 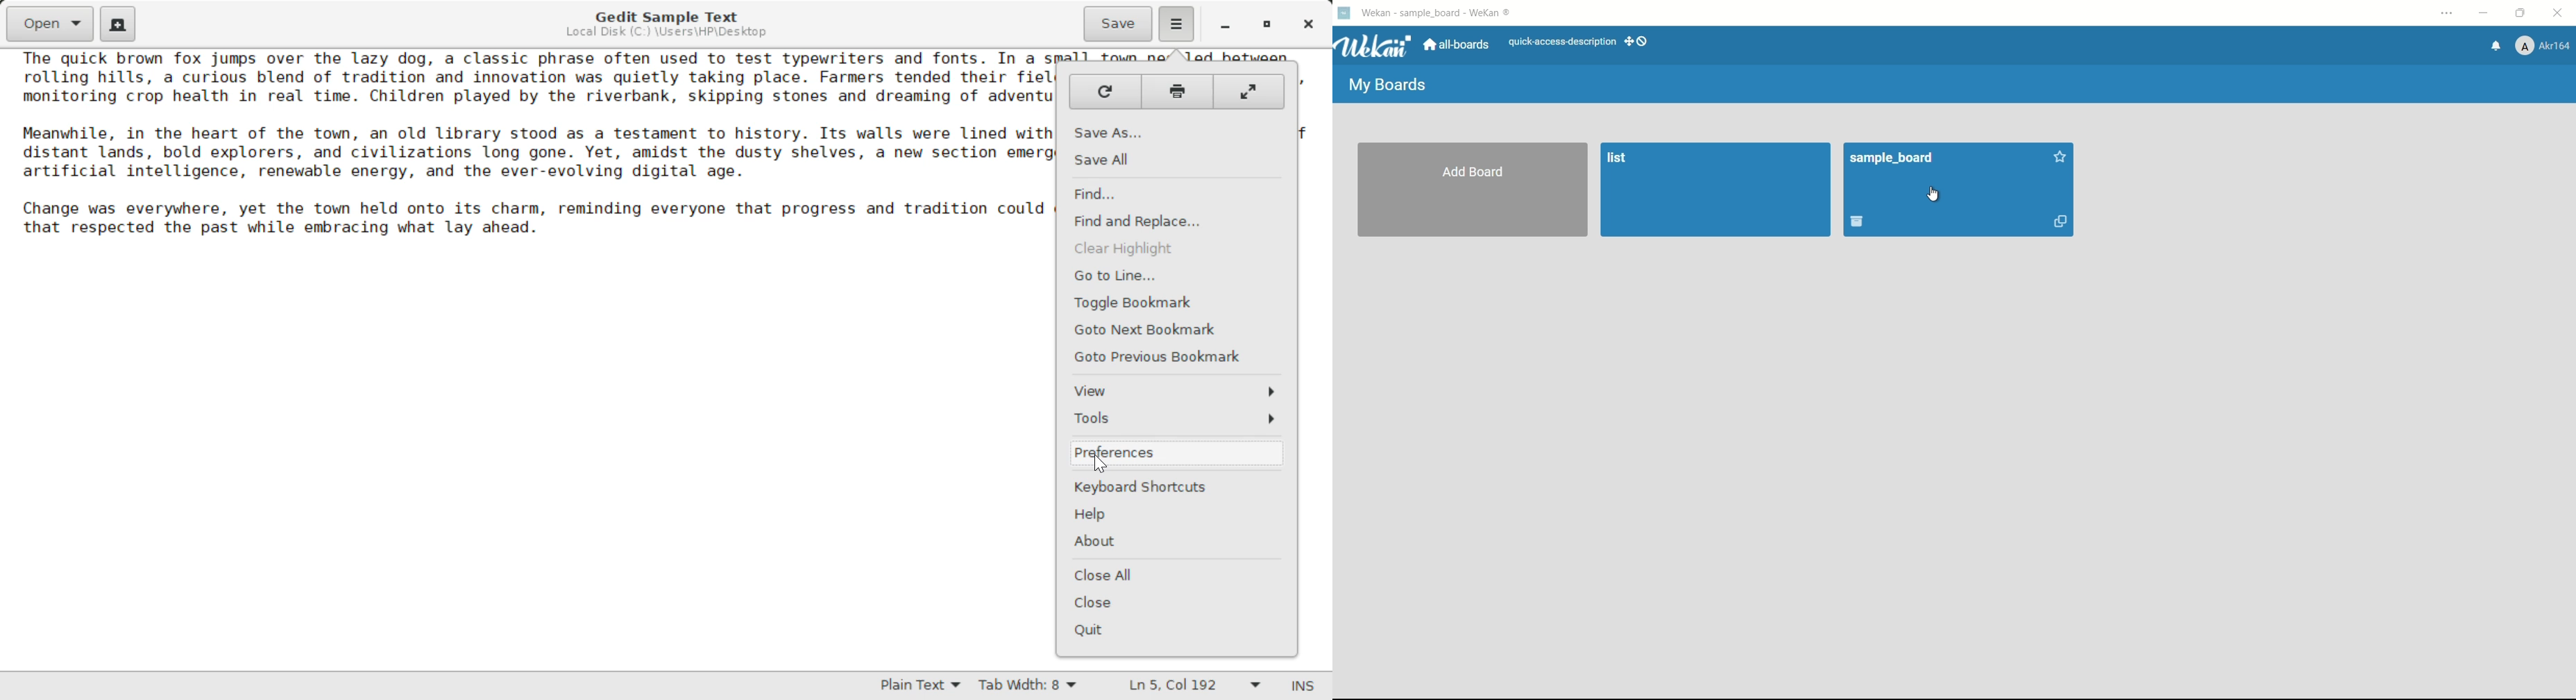 I want to click on Sample_board, so click(x=1956, y=191).